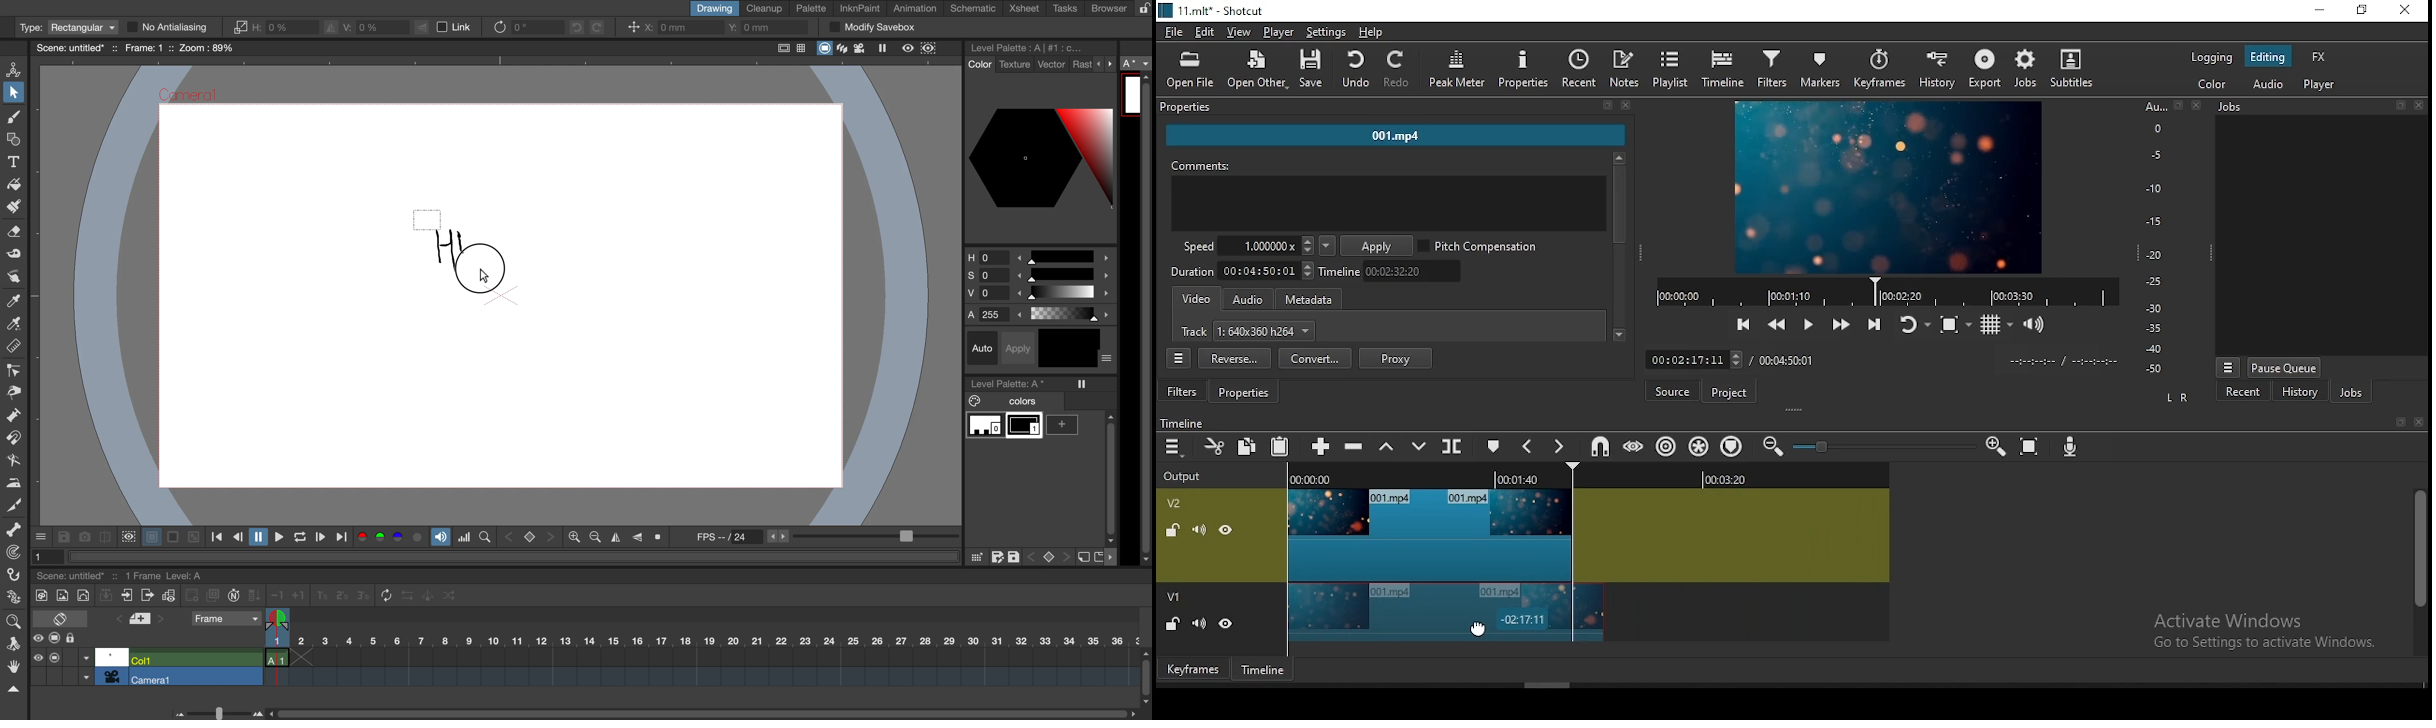 This screenshot has height=728, width=2436. Describe the element at coordinates (217, 538) in the screenshot. I see `first frame` at that location.